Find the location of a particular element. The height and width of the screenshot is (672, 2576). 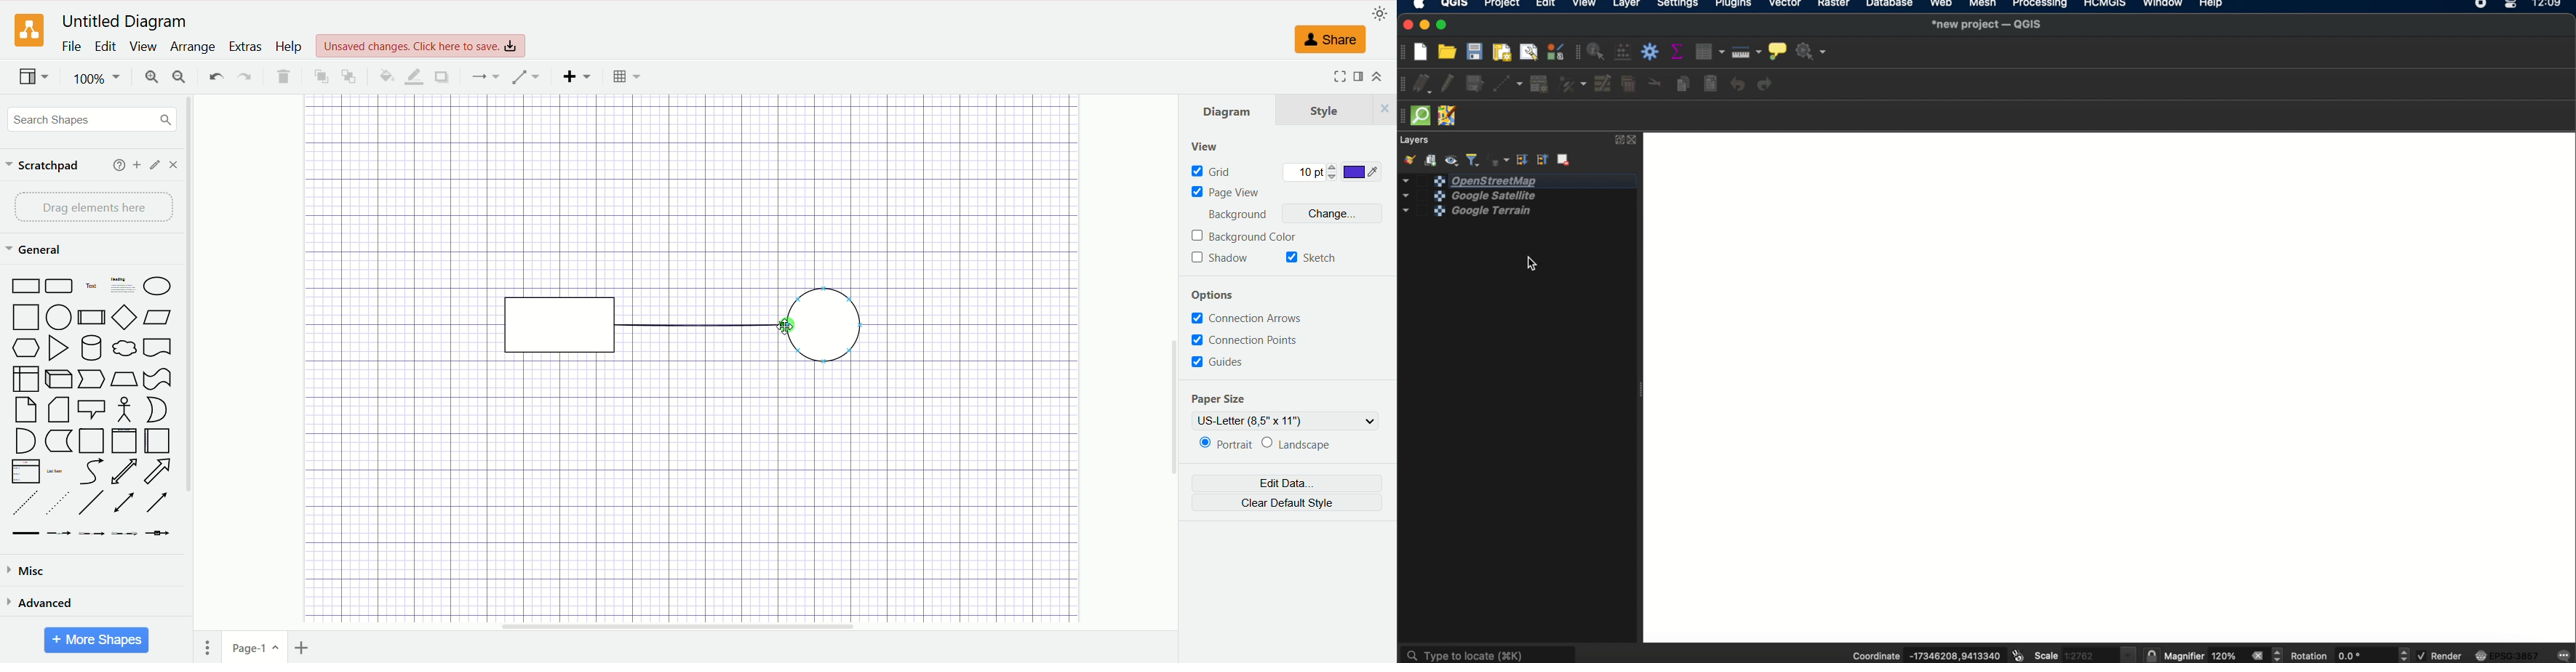

diagram is located at coordinates (1227, 110).